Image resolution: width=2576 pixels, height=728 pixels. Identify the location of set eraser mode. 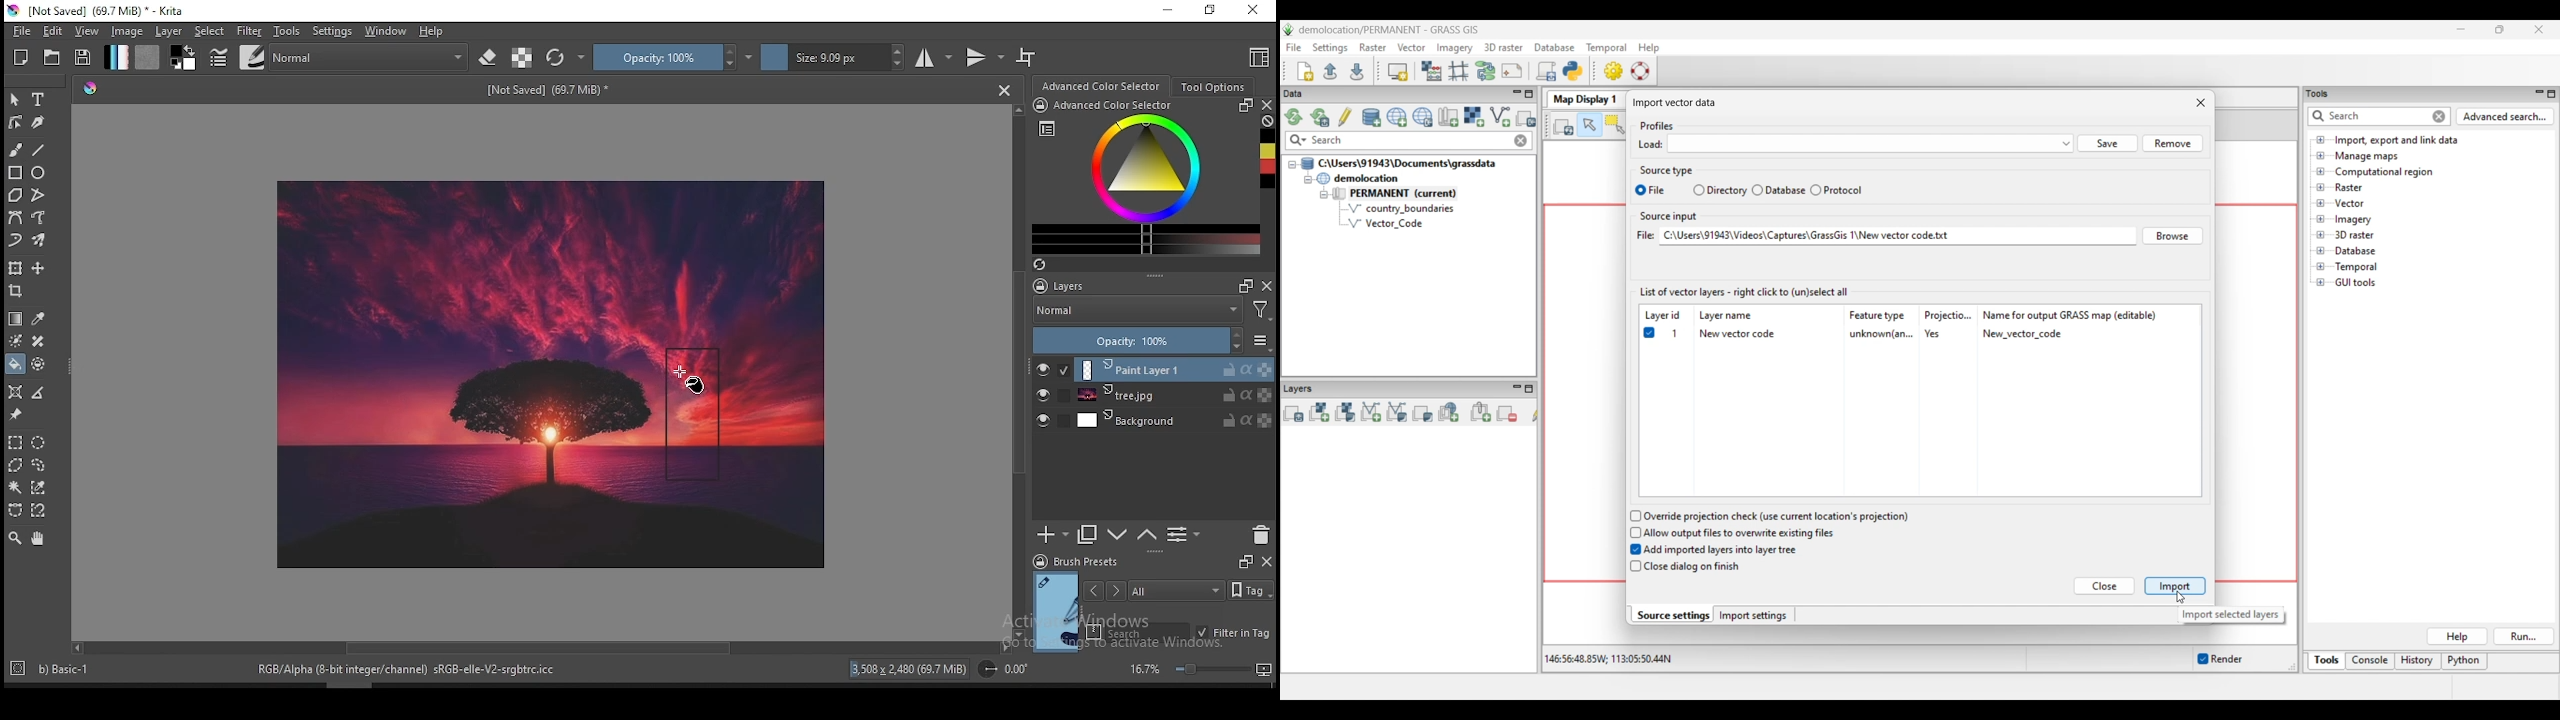
(490, 56).